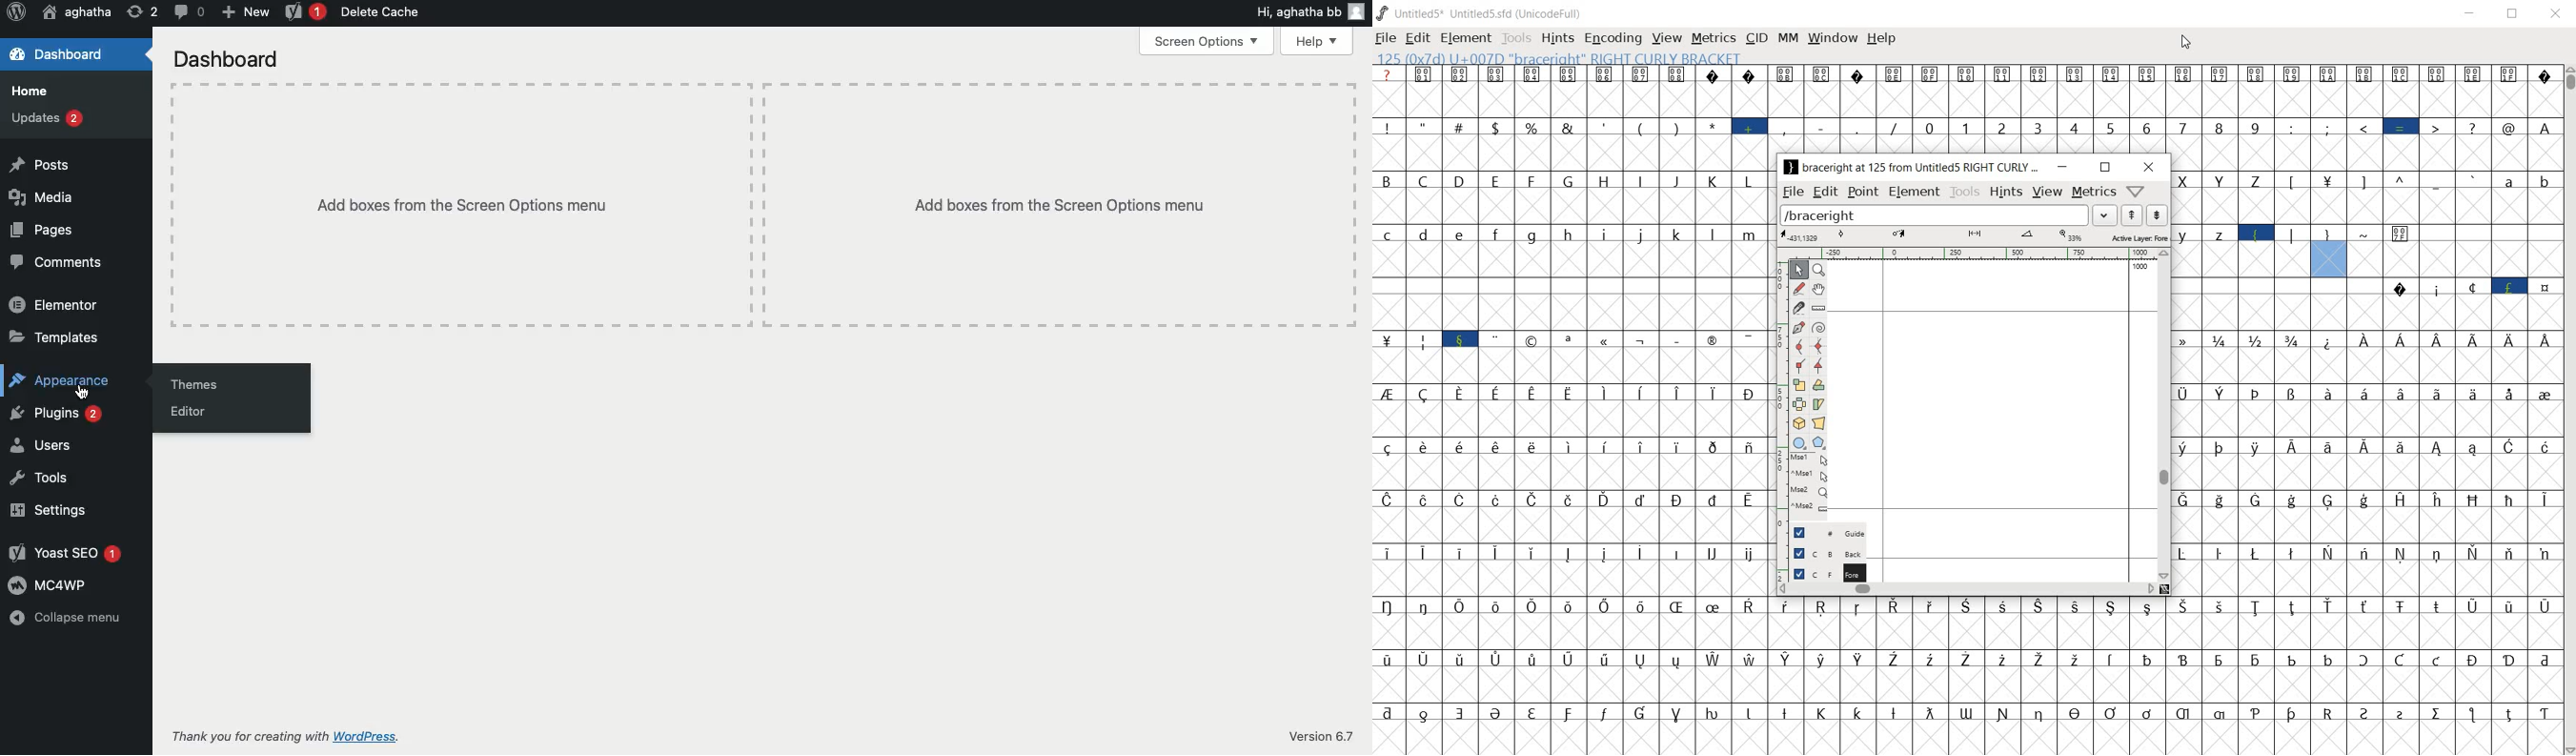 The width and height of the screenshot is (2576, 756). What do you see at coordinates (2471, 13) in the screenshot?
I see `MINIMIZE` at bounding box center [2471, 13].